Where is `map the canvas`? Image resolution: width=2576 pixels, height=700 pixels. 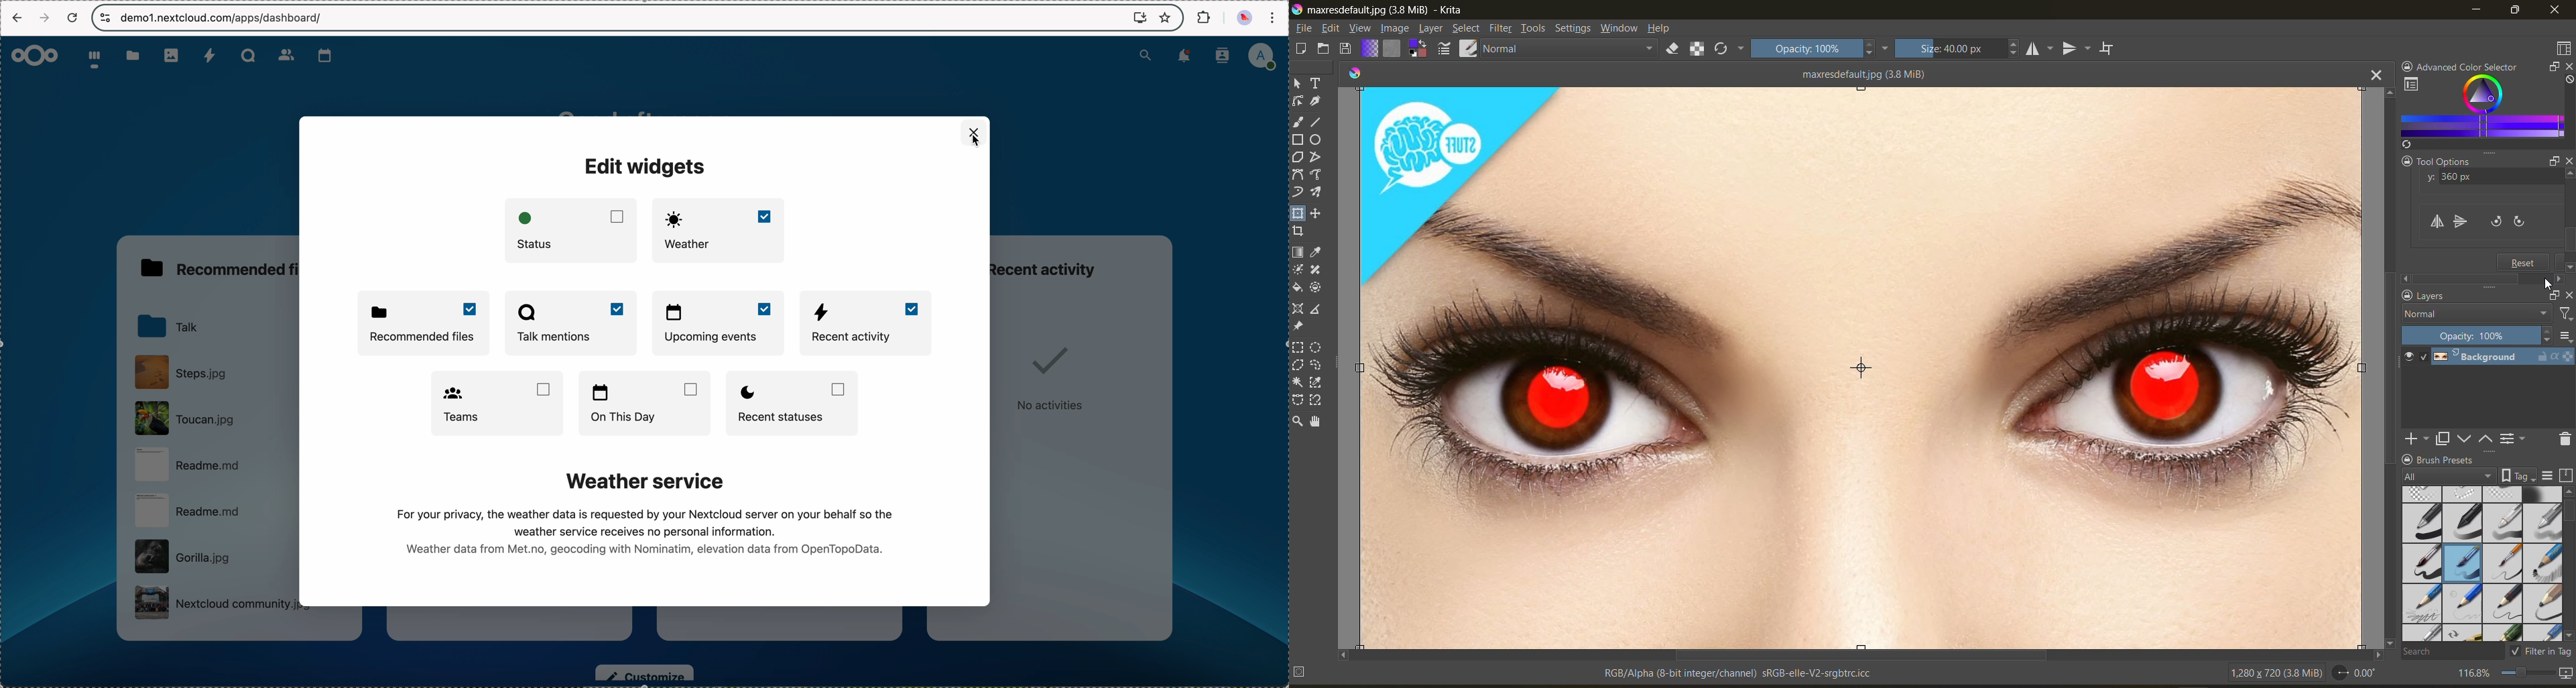 map the canvas is located at coordinates (2564, 673).